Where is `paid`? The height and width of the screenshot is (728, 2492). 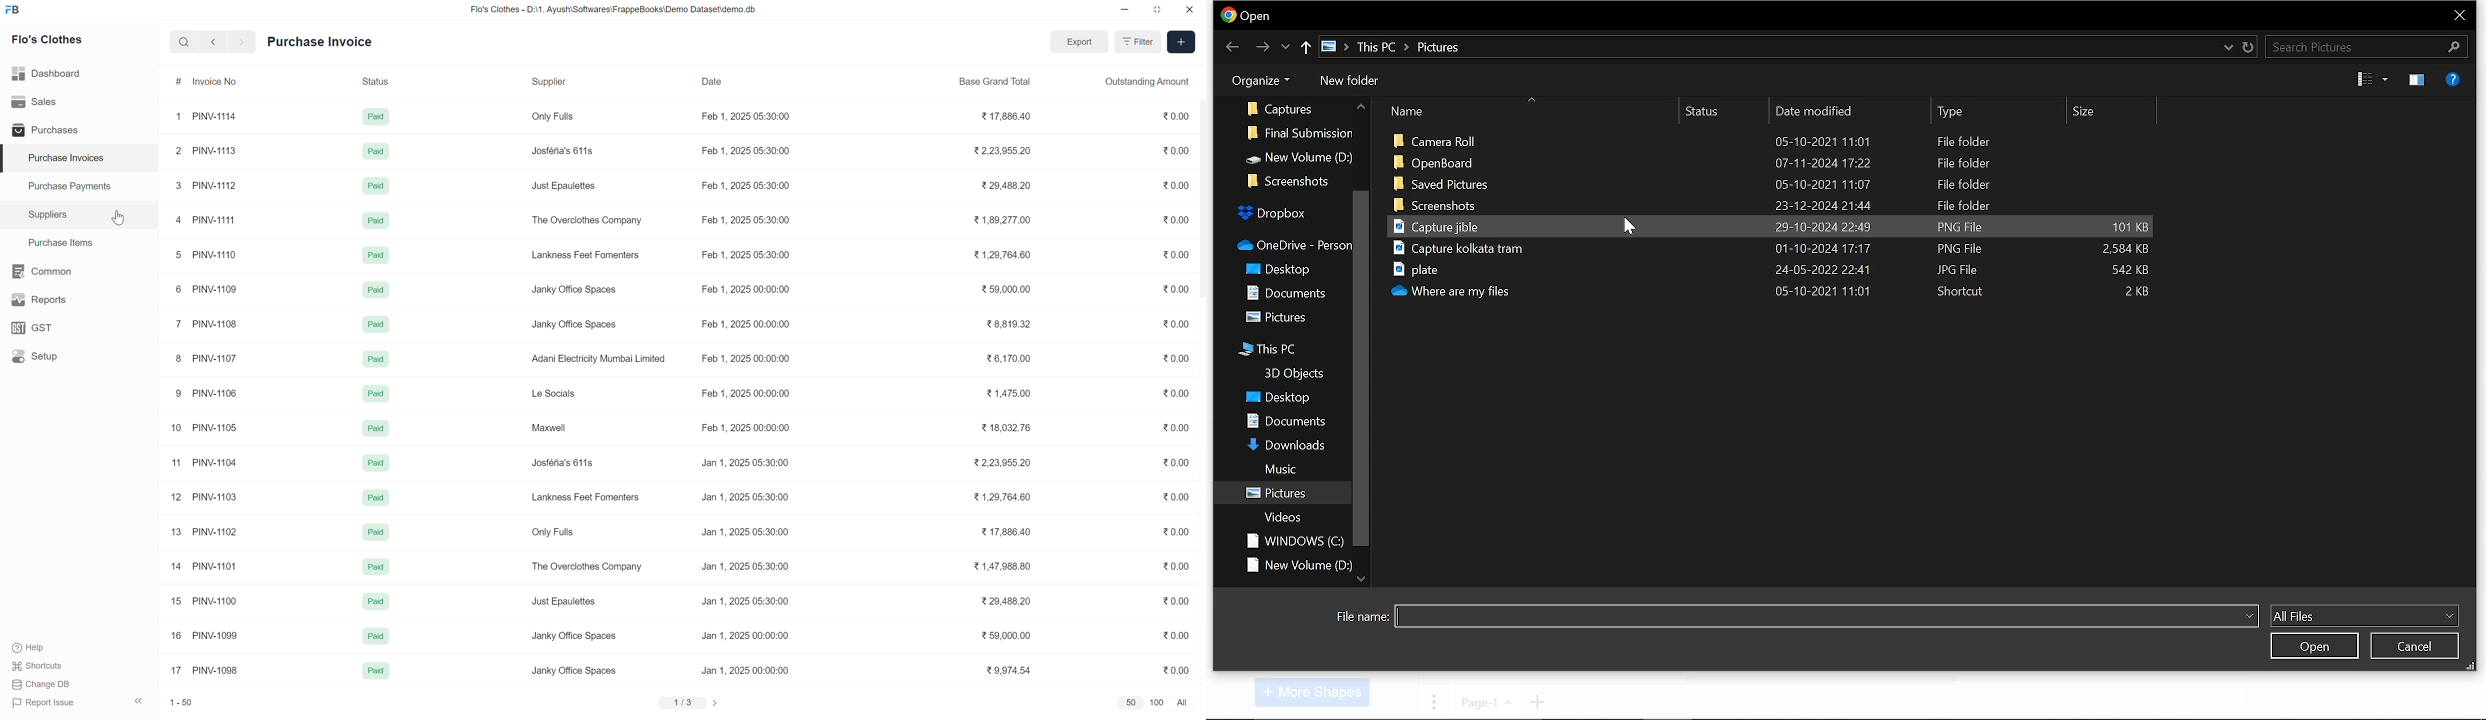 paid is located at coordinates (376, 255).